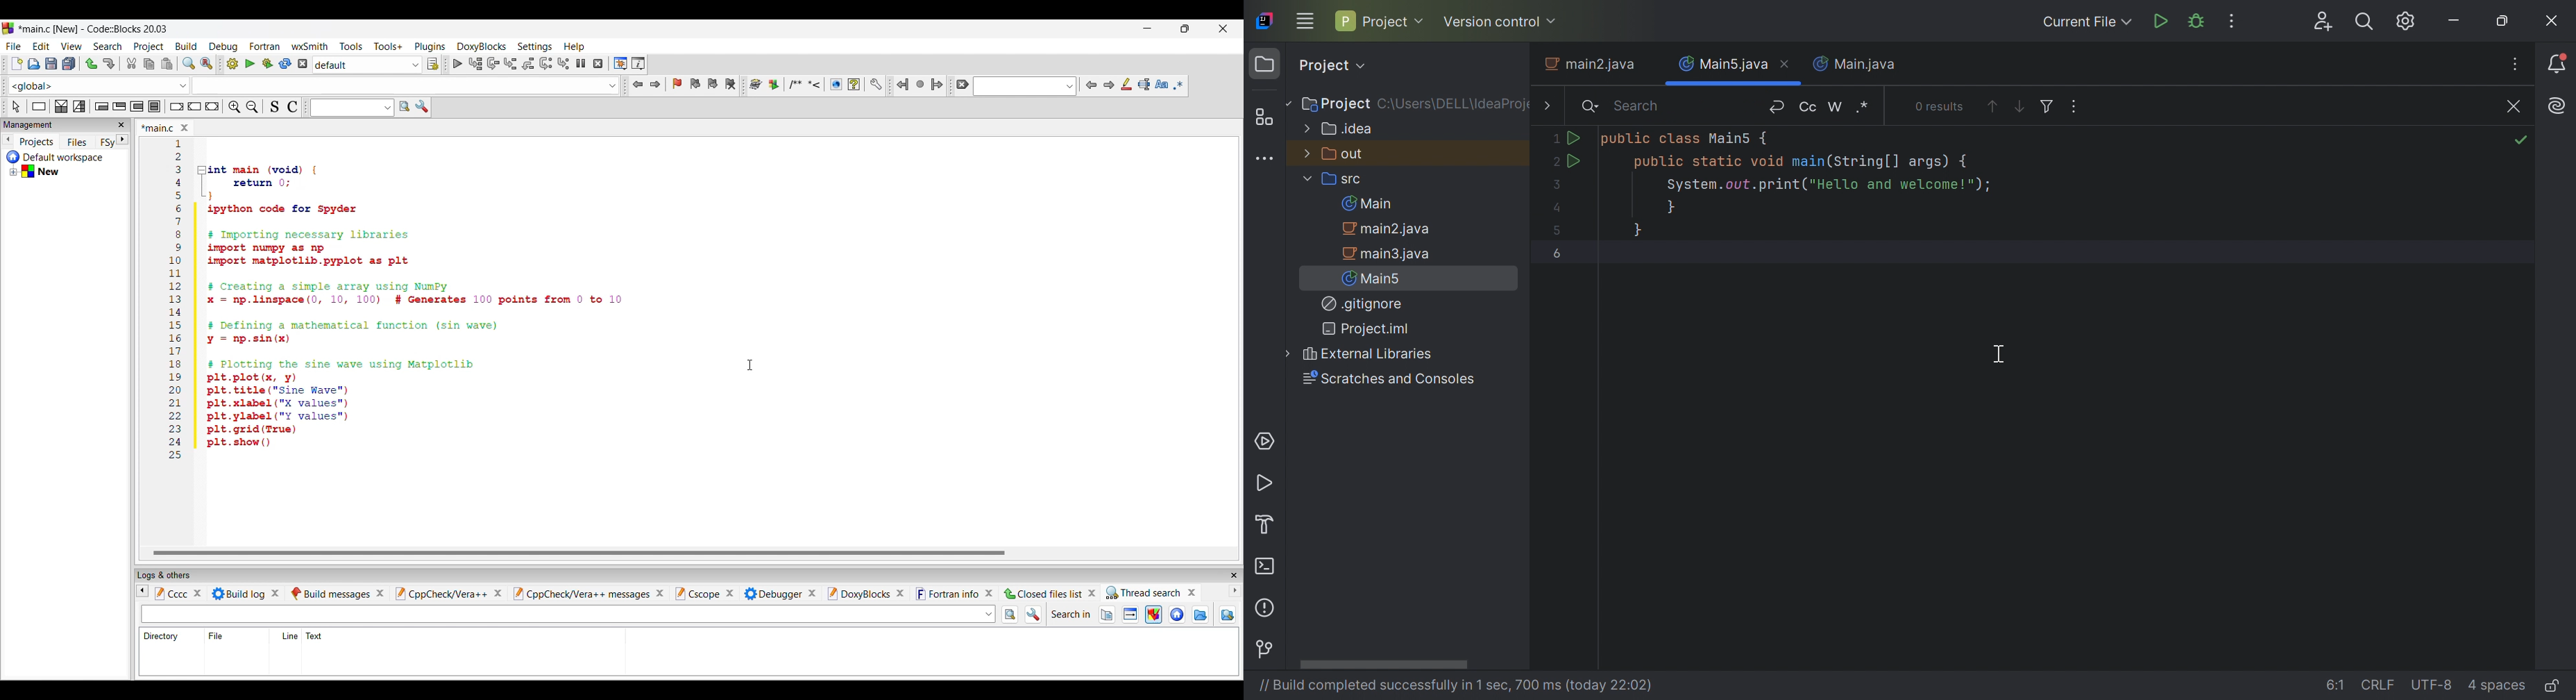 The height and width of the screenshot is (700, 2576). Describe the element at coordinates (475, 64) in the screenshot. I see `Run to cursor` at that location.